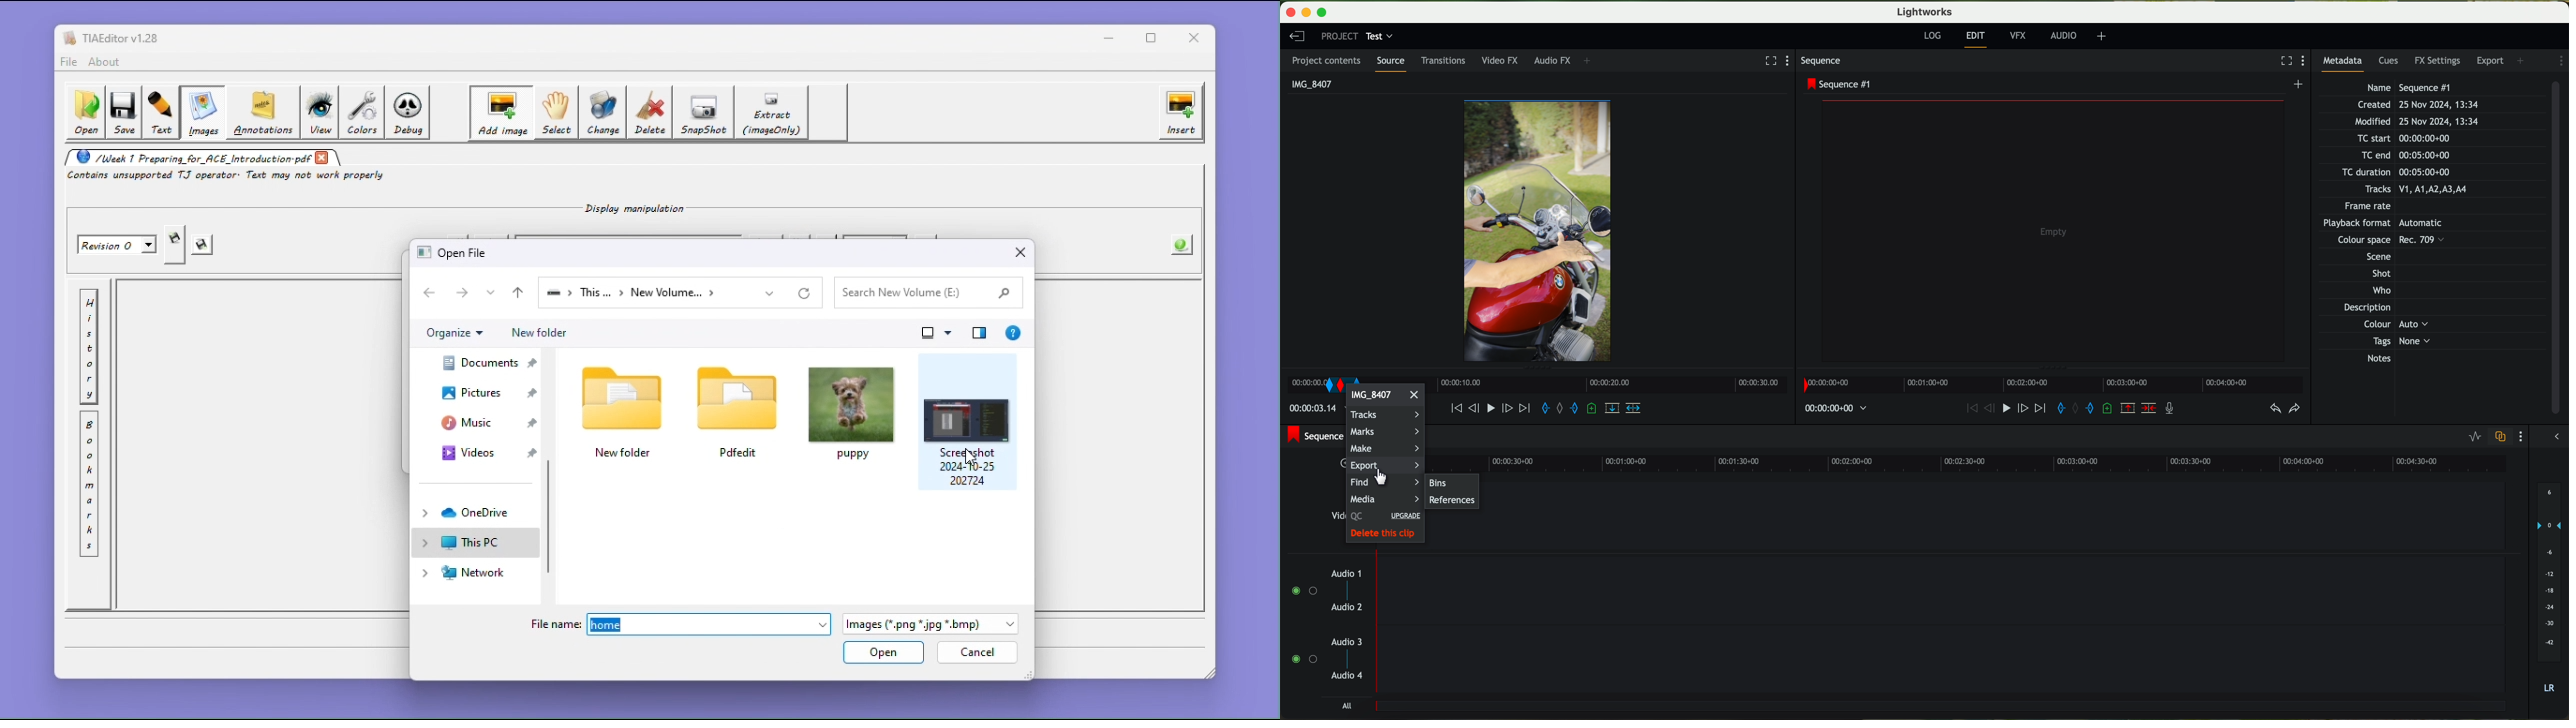  Describe the element at coordinates (1310, 83) in the screenshot. I see `IMG_8407` at that location.